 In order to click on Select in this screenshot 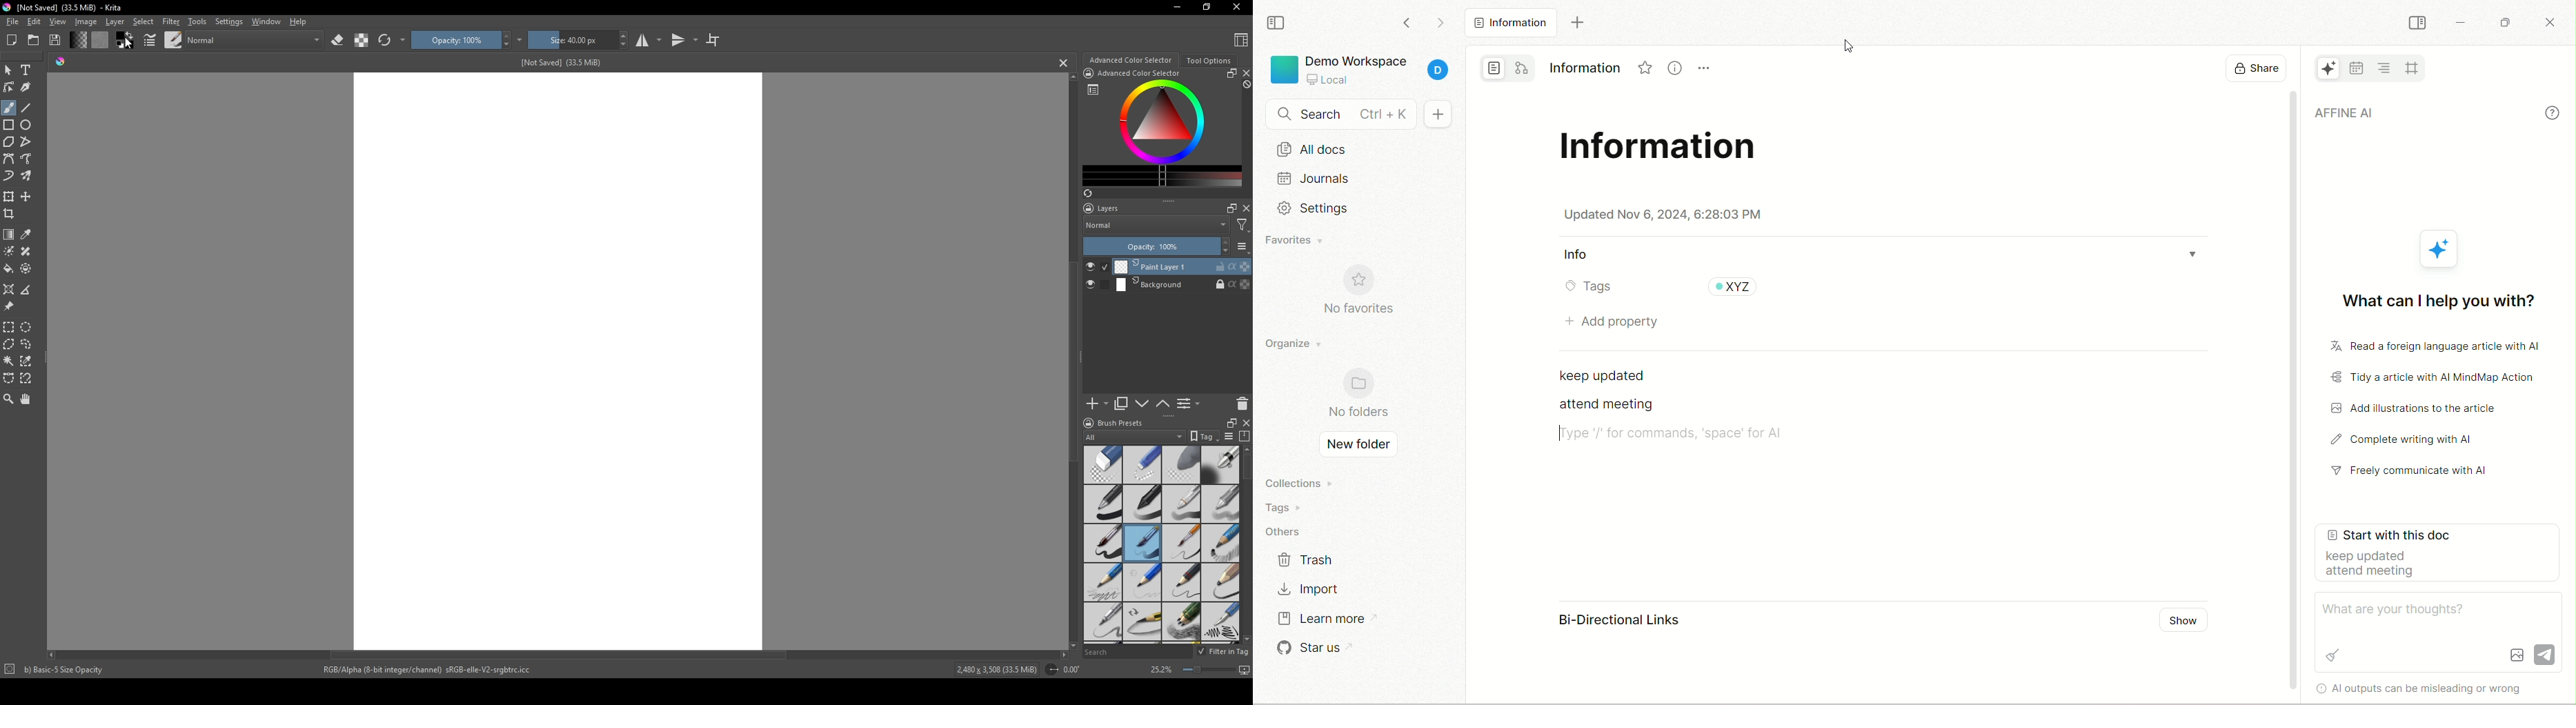, I will do `click(144, 22)`.